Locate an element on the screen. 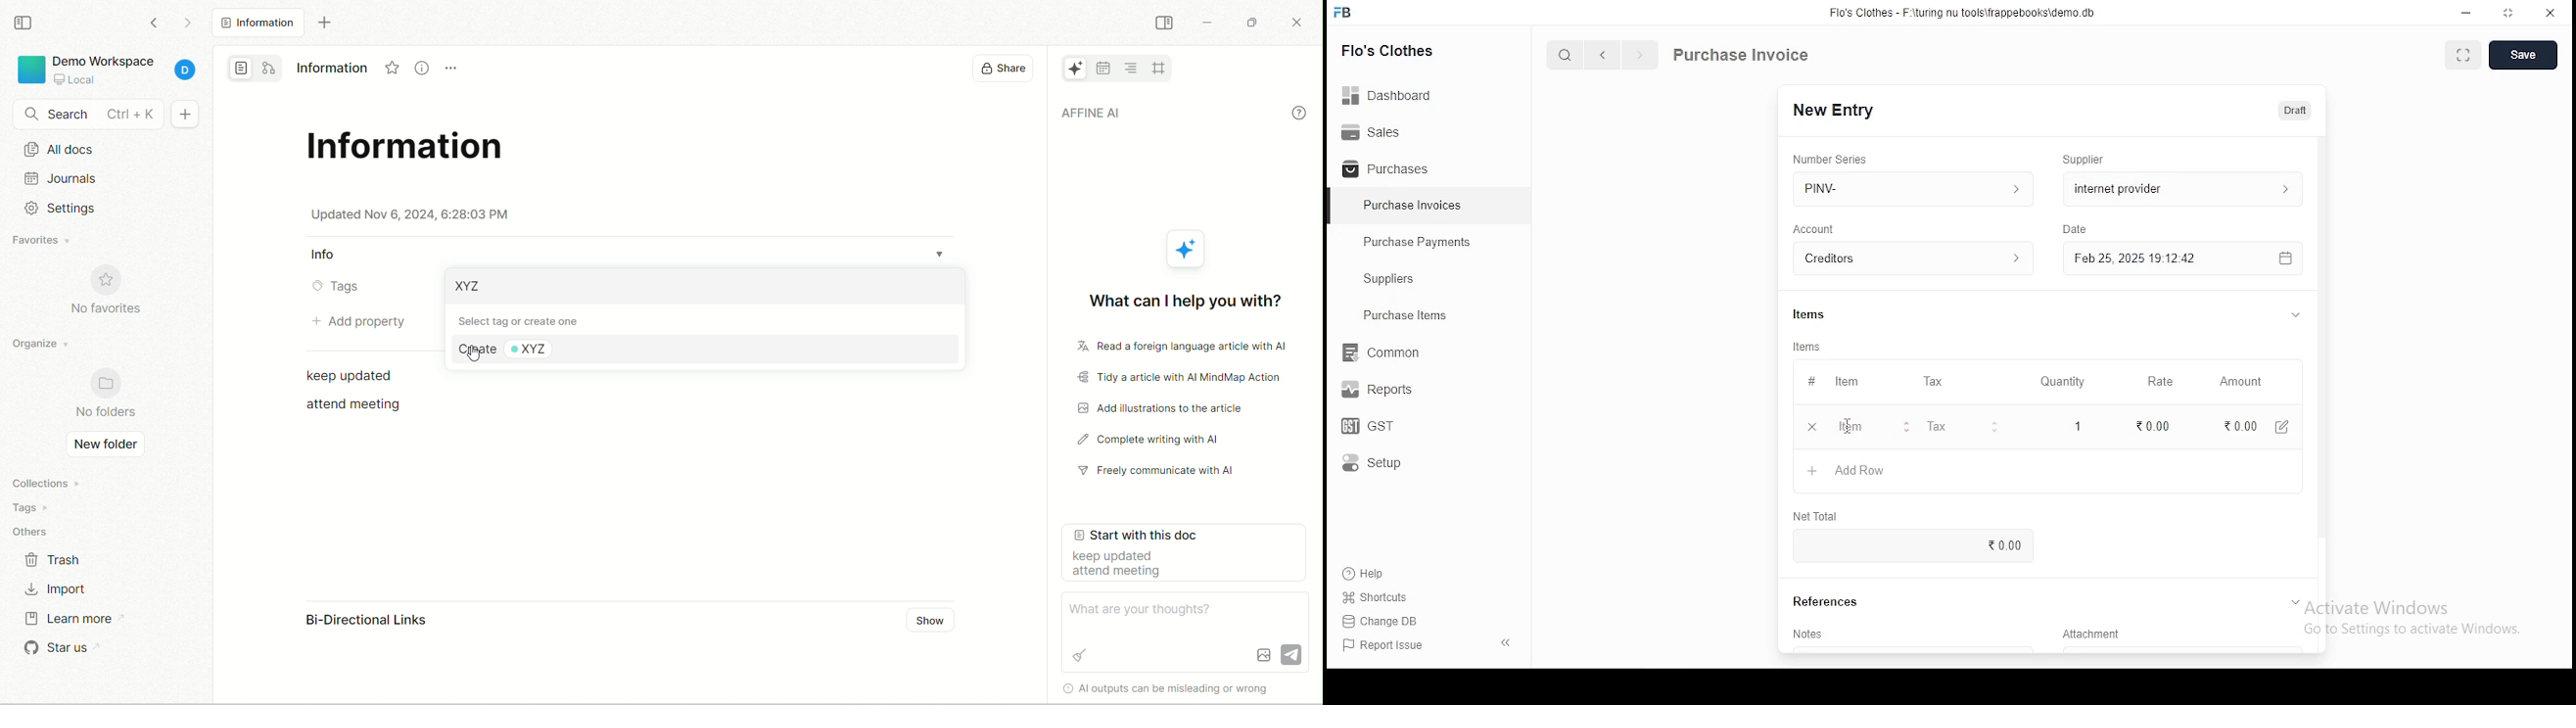  Sales is located at coordinates (1377, 130).